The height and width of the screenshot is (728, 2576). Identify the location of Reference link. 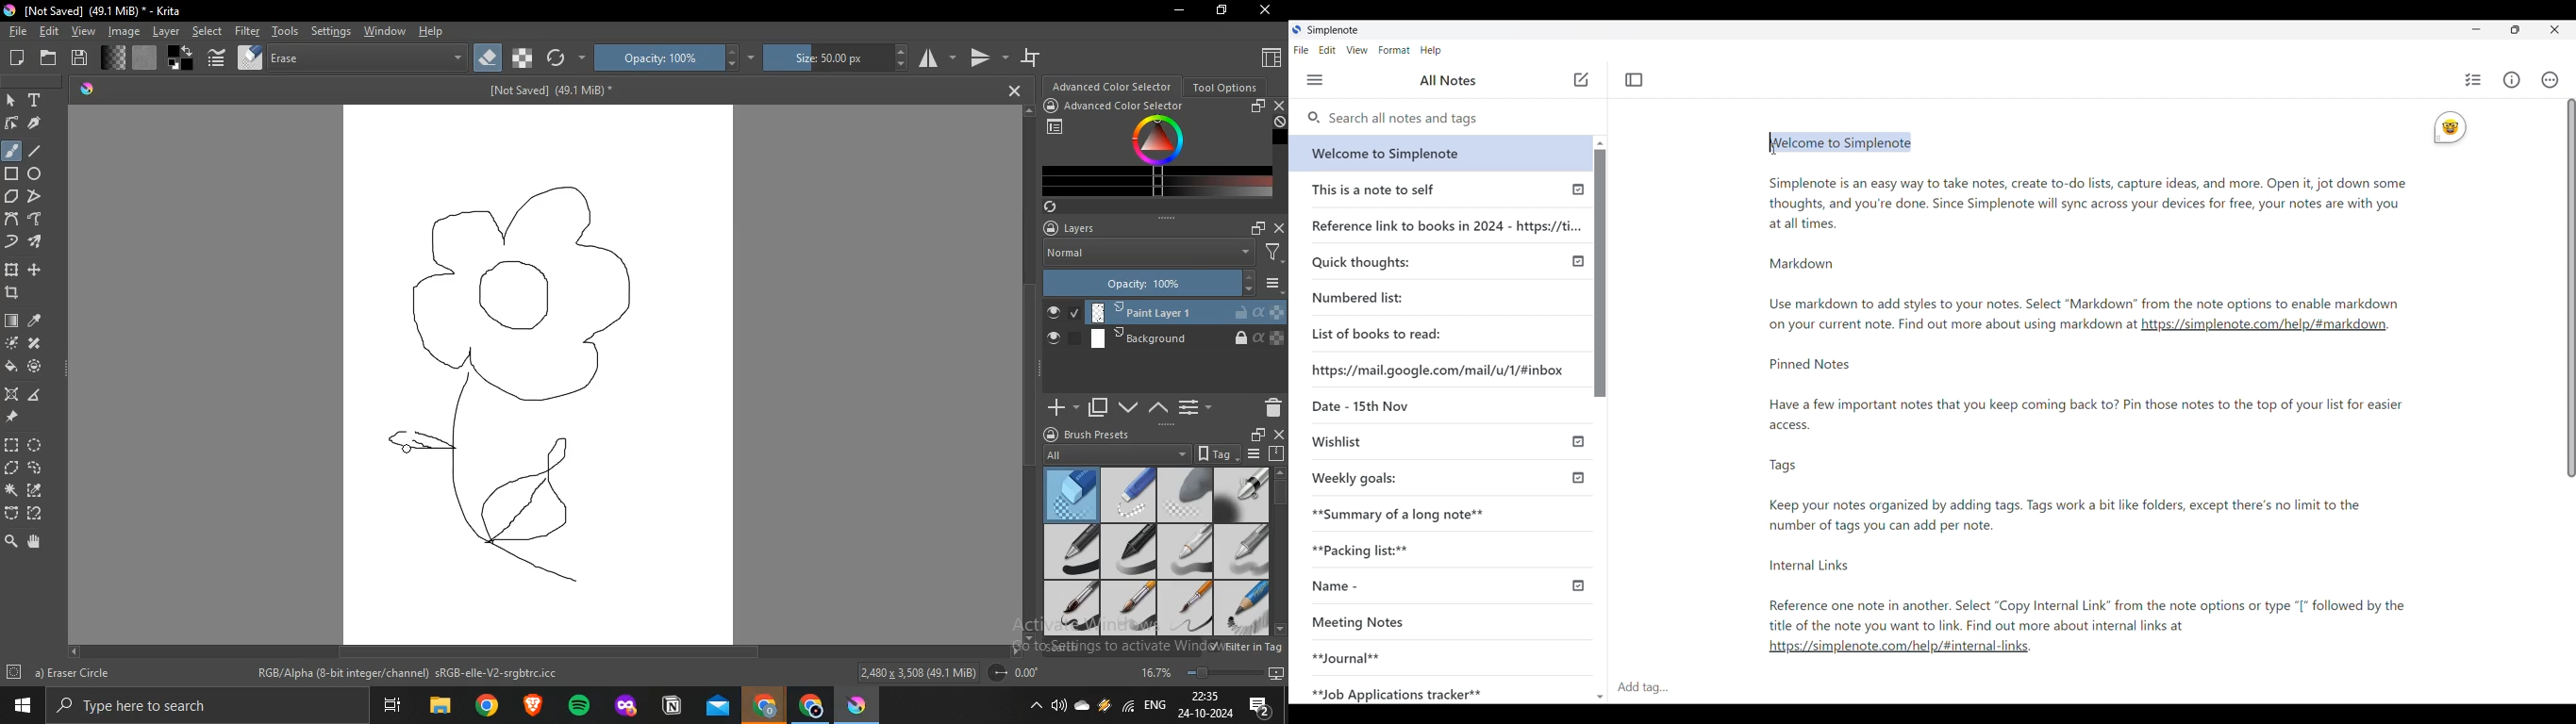
(1447, 224).